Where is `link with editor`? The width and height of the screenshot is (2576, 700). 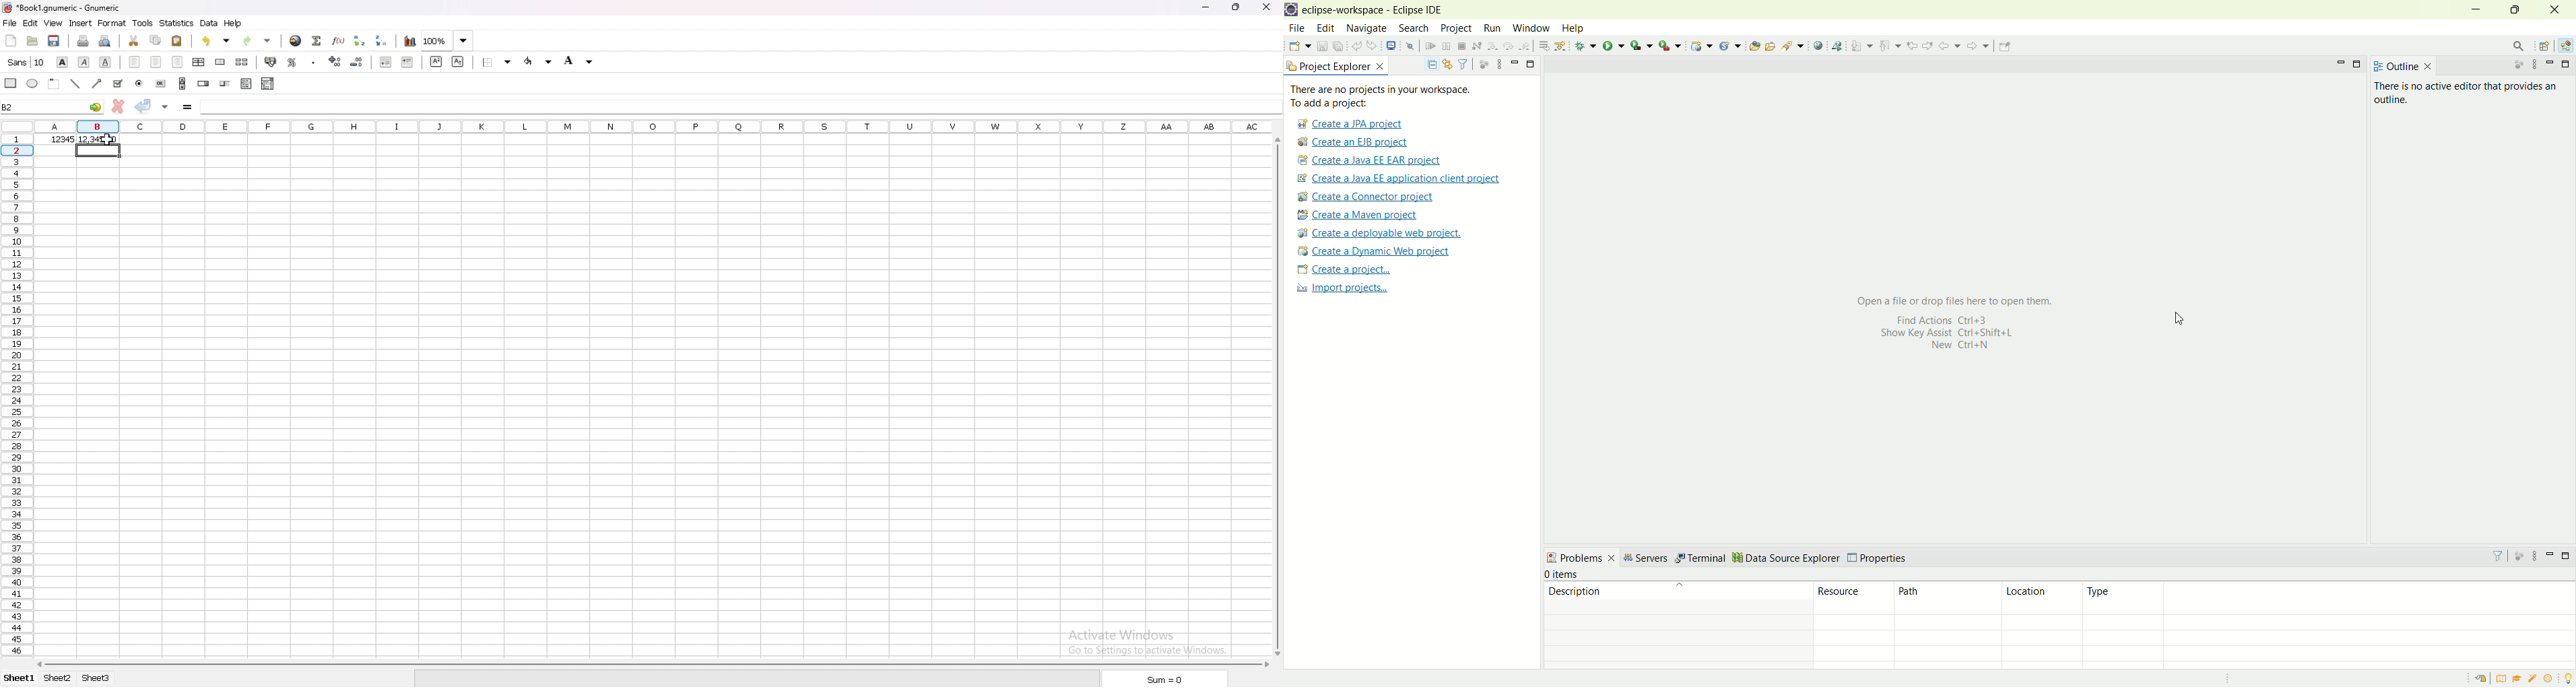 link with editor is located at coordinates (1448, 63).